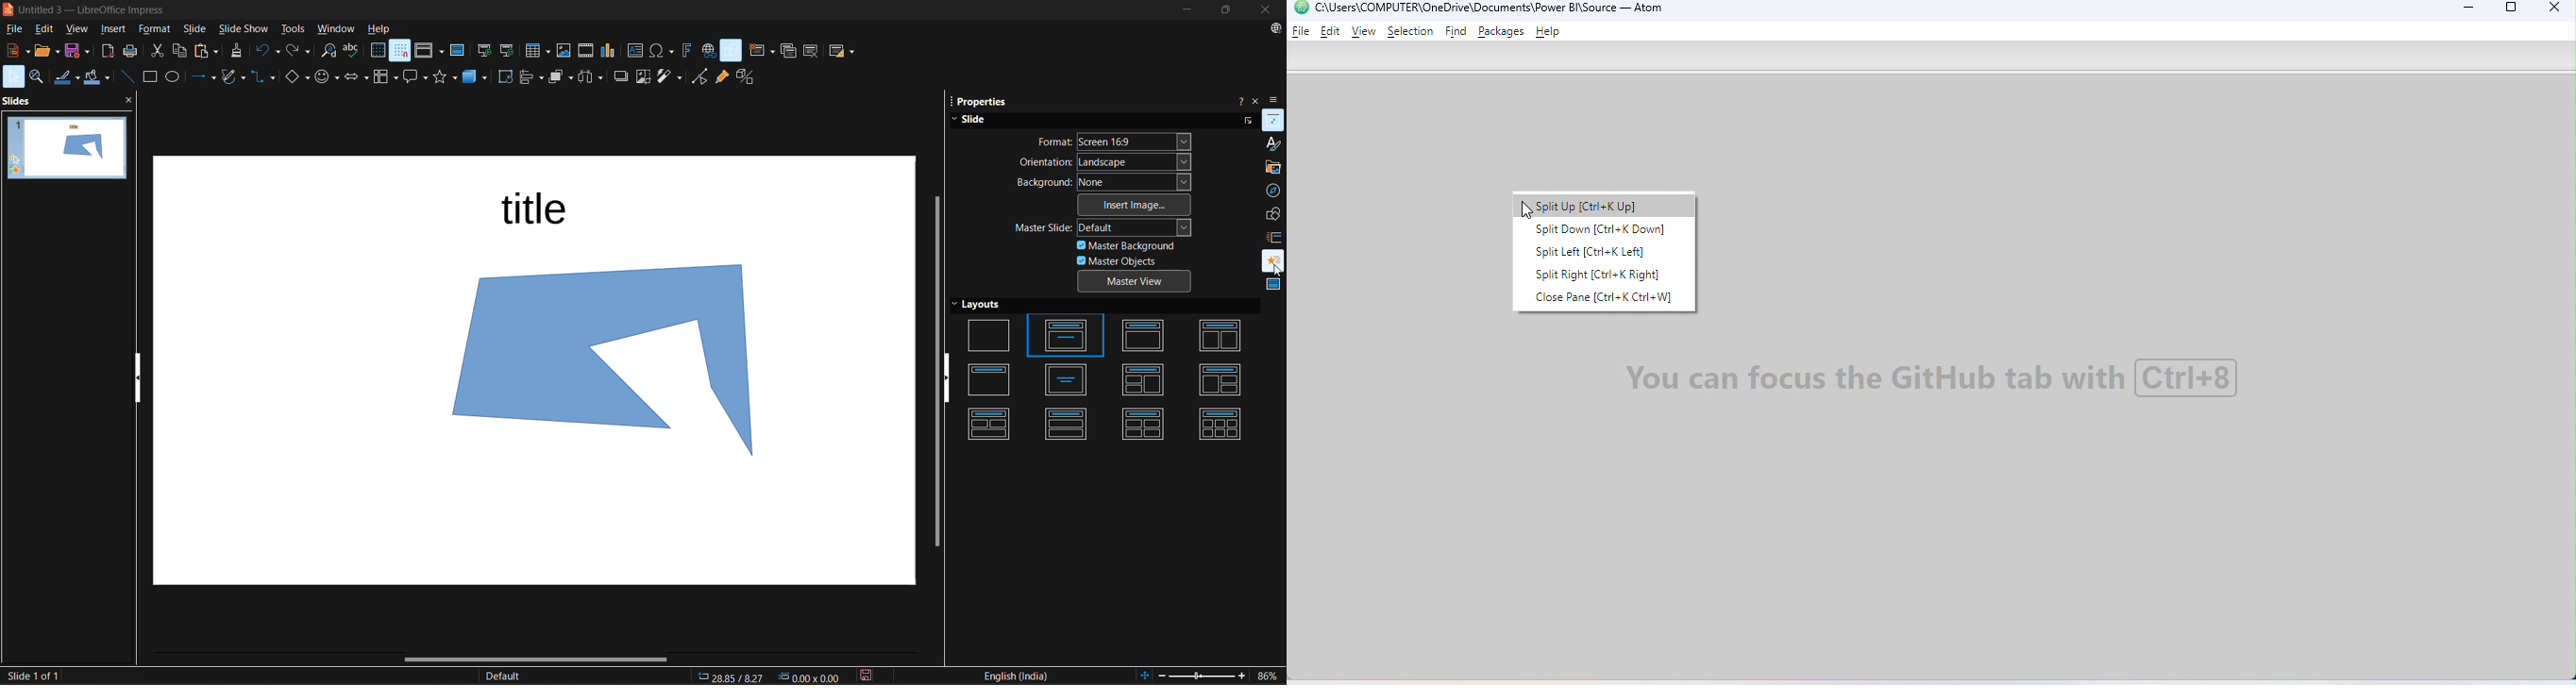  Describe the element at coordinates (237, 52) in the screenshot. I see `clone formatting` at that location.